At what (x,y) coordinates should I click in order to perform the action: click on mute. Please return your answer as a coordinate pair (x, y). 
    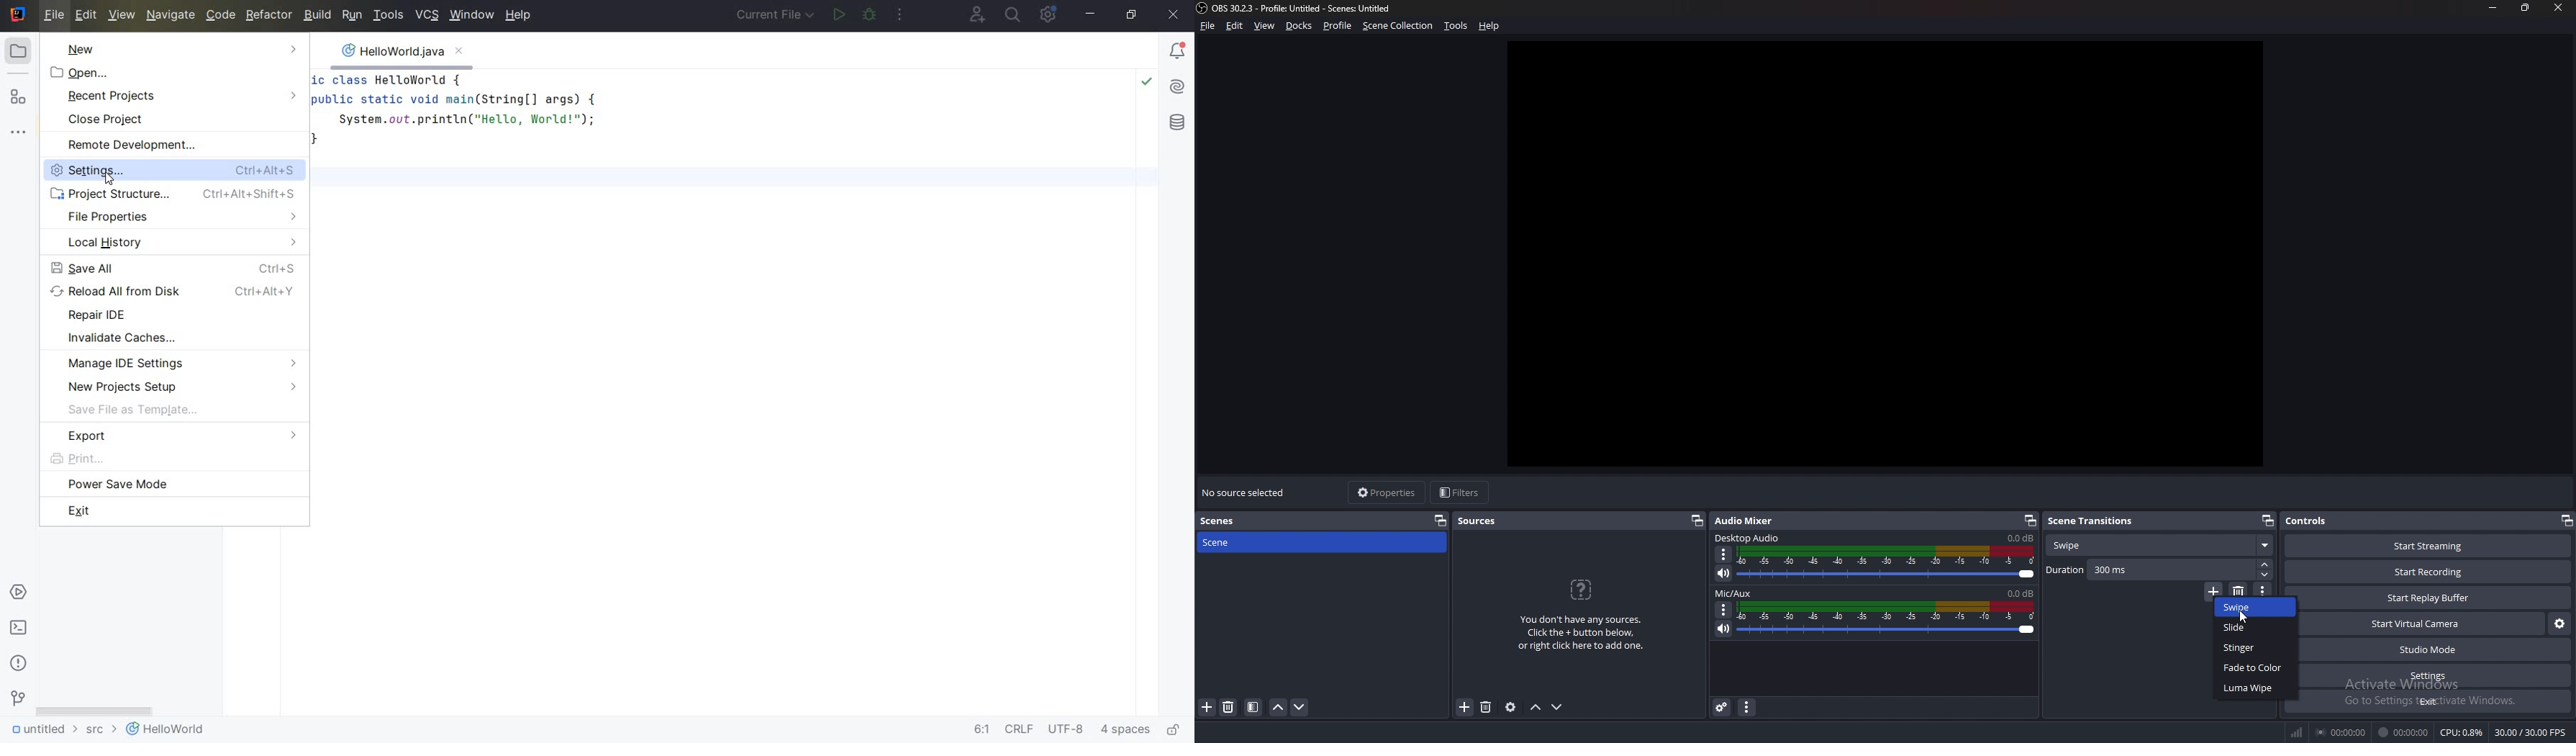
    Looking at the image, I should click on (1723, 629).